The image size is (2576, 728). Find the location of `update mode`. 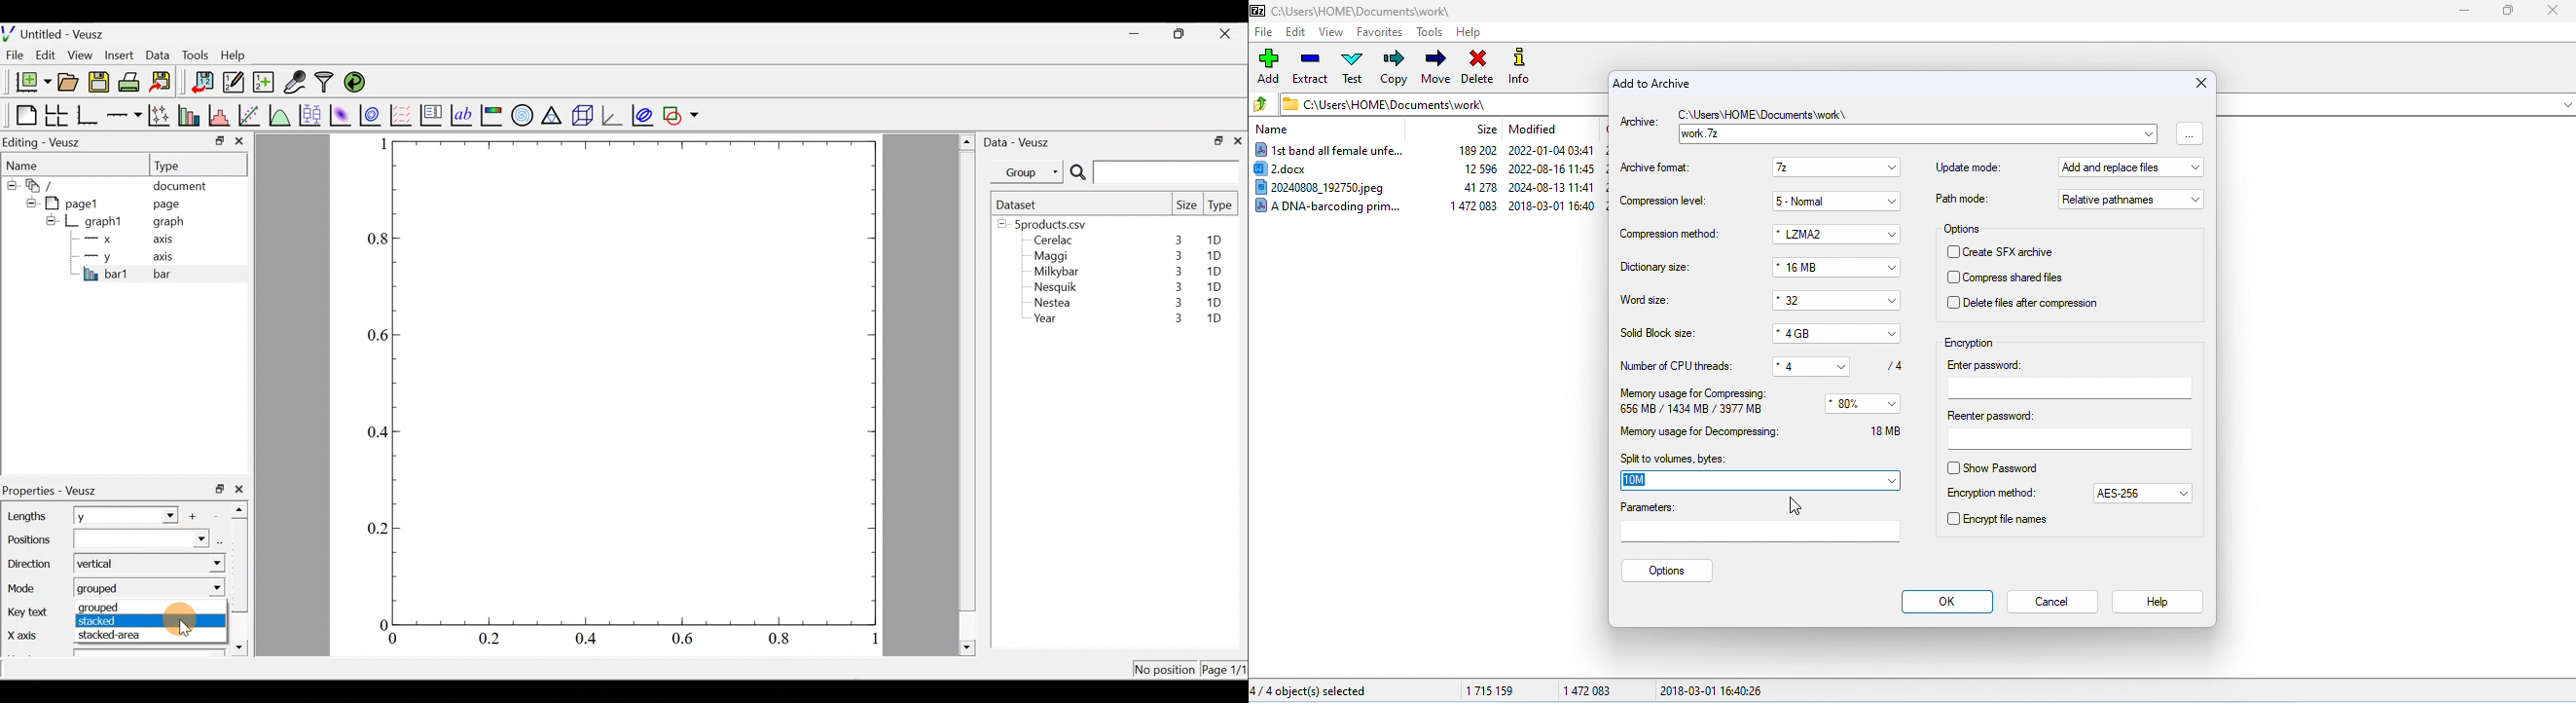

update mode is located at coordinates (1969, 166).